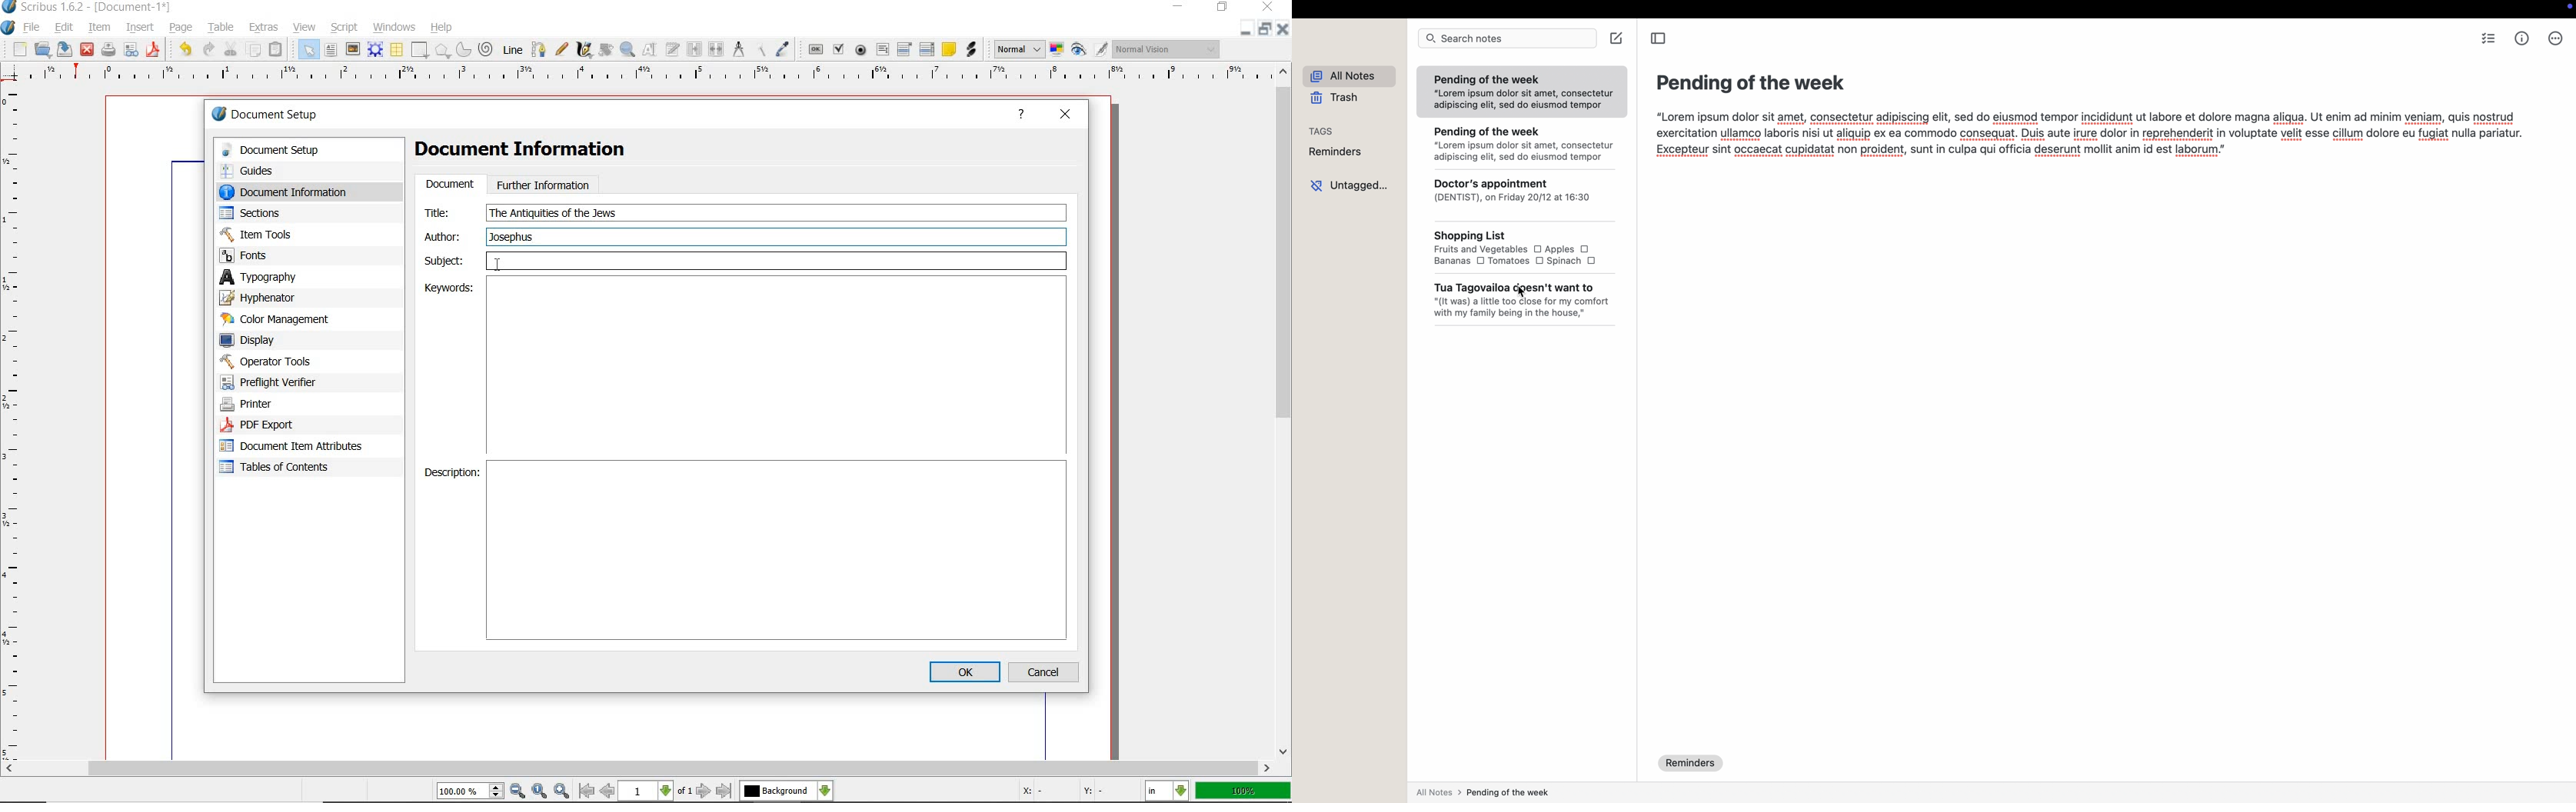 This screenshot has height=812, width=2576. What do you see at coordinates (737, 49) in the screenshot?
I see `measurements` at bounding box center [737, 49].